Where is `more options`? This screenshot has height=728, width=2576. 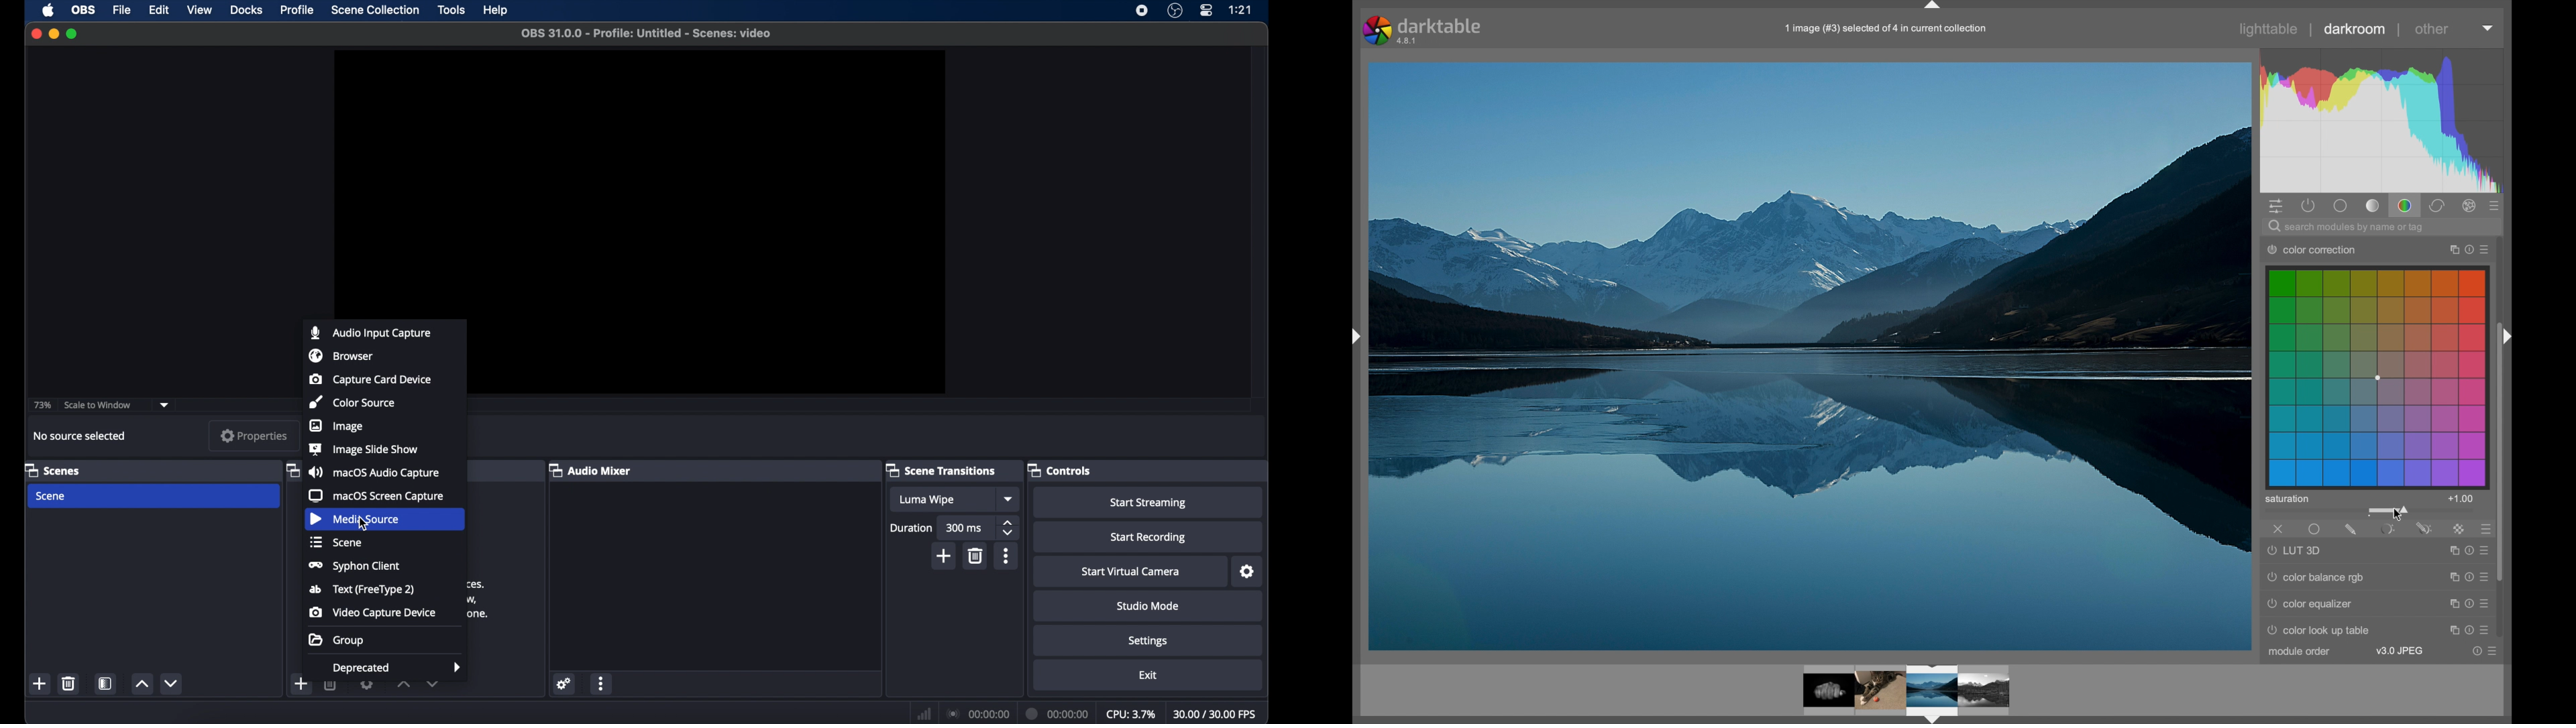
more options is located at coordinates (2487, 530).